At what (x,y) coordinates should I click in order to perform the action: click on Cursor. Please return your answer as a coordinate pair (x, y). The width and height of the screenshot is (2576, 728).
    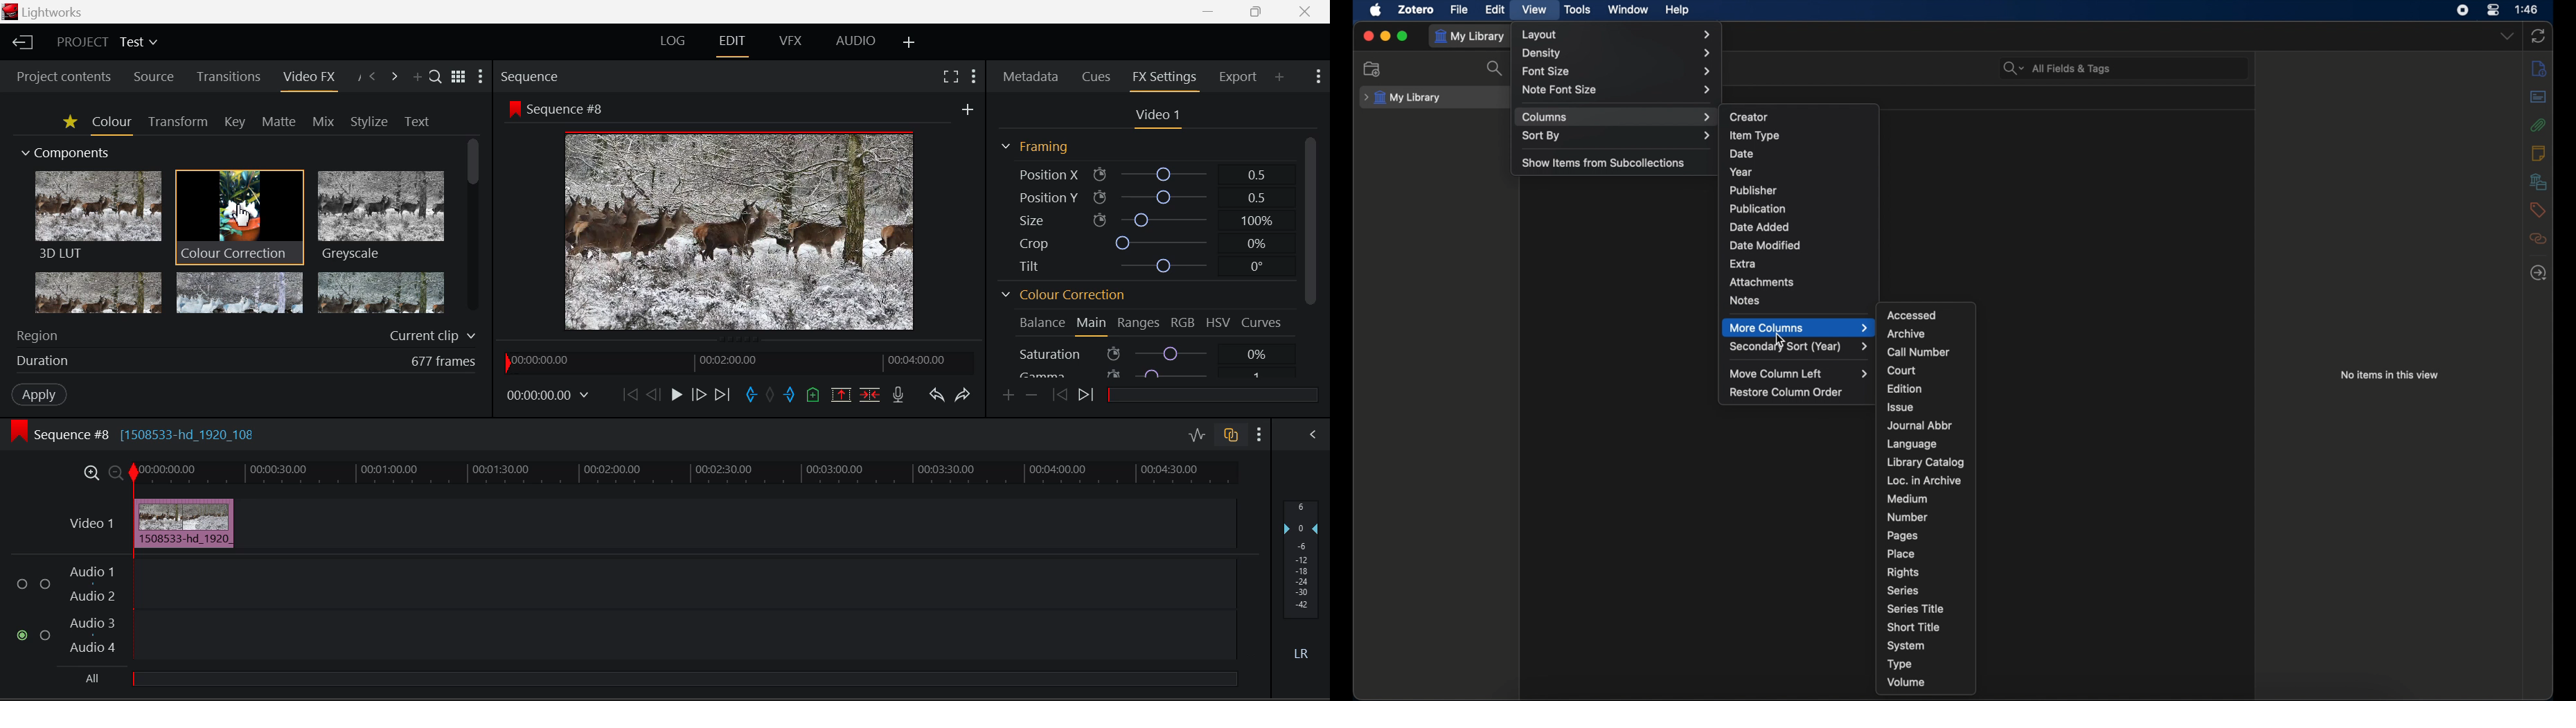
    Looking at the image, I should click on (1784, 338).